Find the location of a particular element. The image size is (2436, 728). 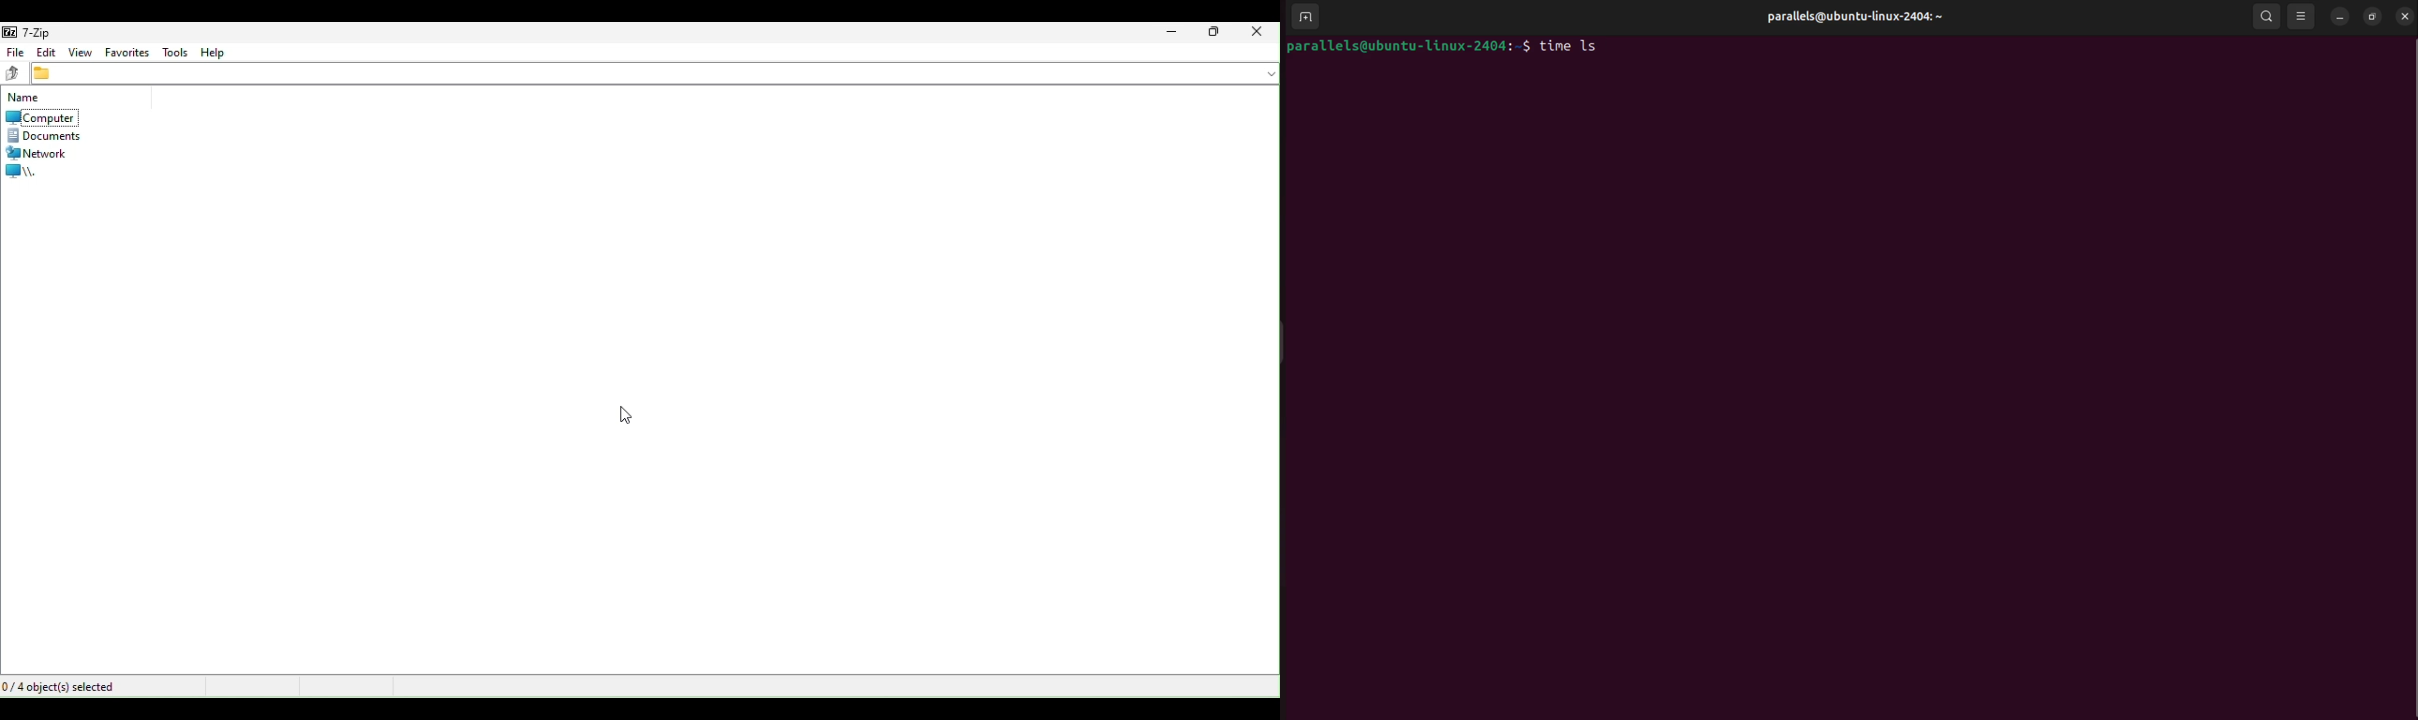

minimize is located at coordinates (2339, 18).